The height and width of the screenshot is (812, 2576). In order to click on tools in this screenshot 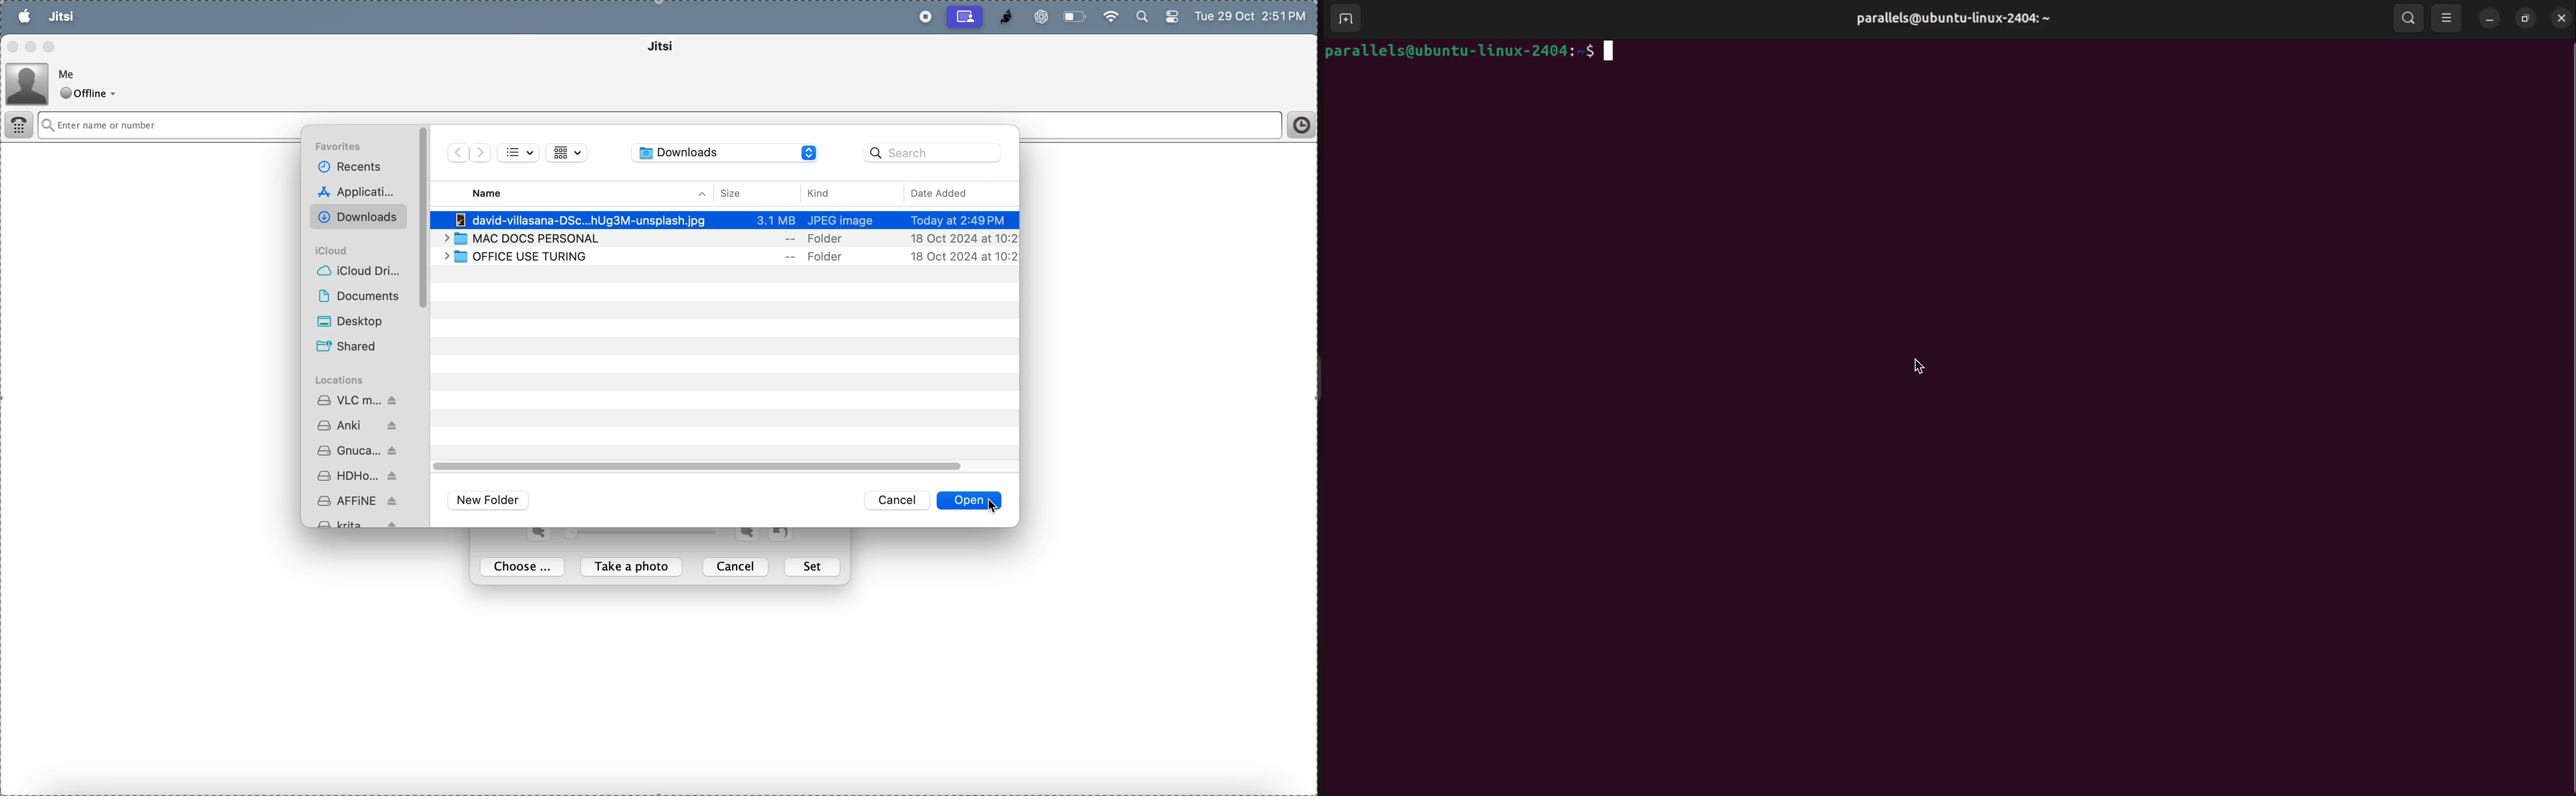, I will do `click(145, 18)`.